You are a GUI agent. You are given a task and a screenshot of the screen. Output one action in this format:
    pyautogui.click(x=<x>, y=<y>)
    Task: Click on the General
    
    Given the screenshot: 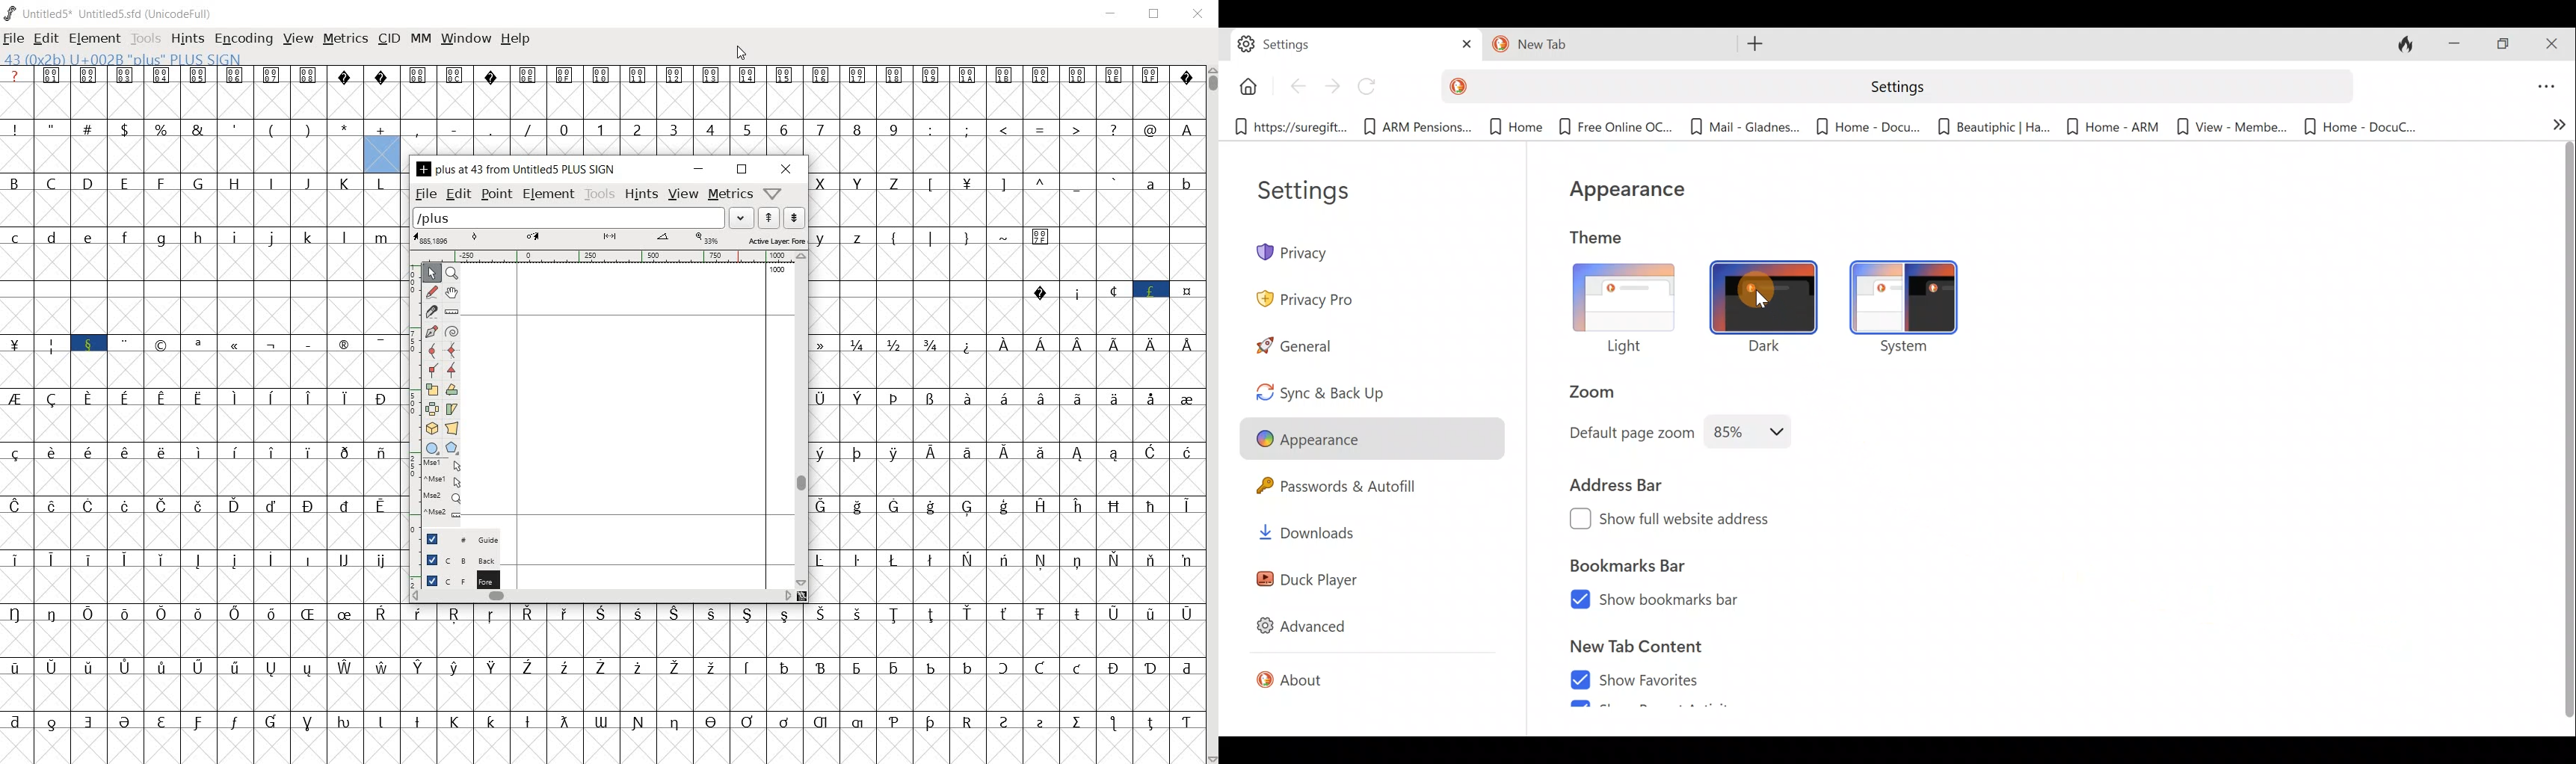 What is the action you would take?
    pyautogui.click(x=1294, y=342)
    